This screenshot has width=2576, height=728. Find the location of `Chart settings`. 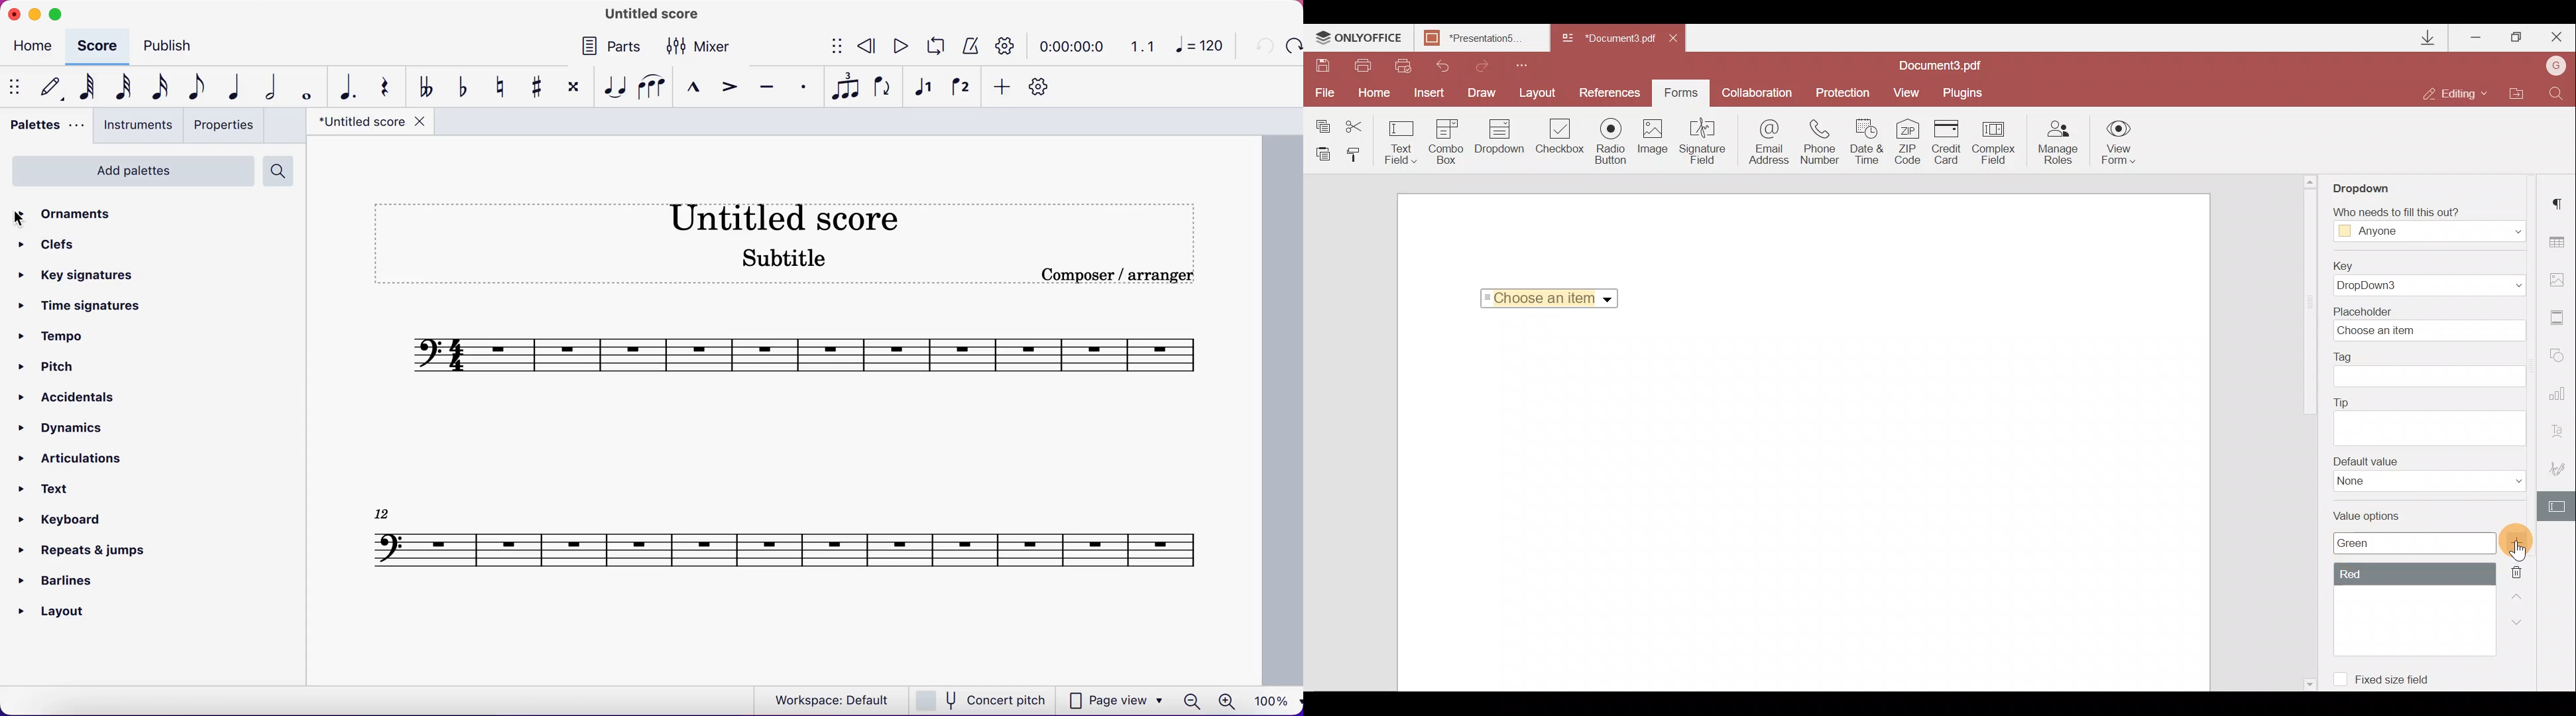

Chart settings is located at coordinates (2560, 394).